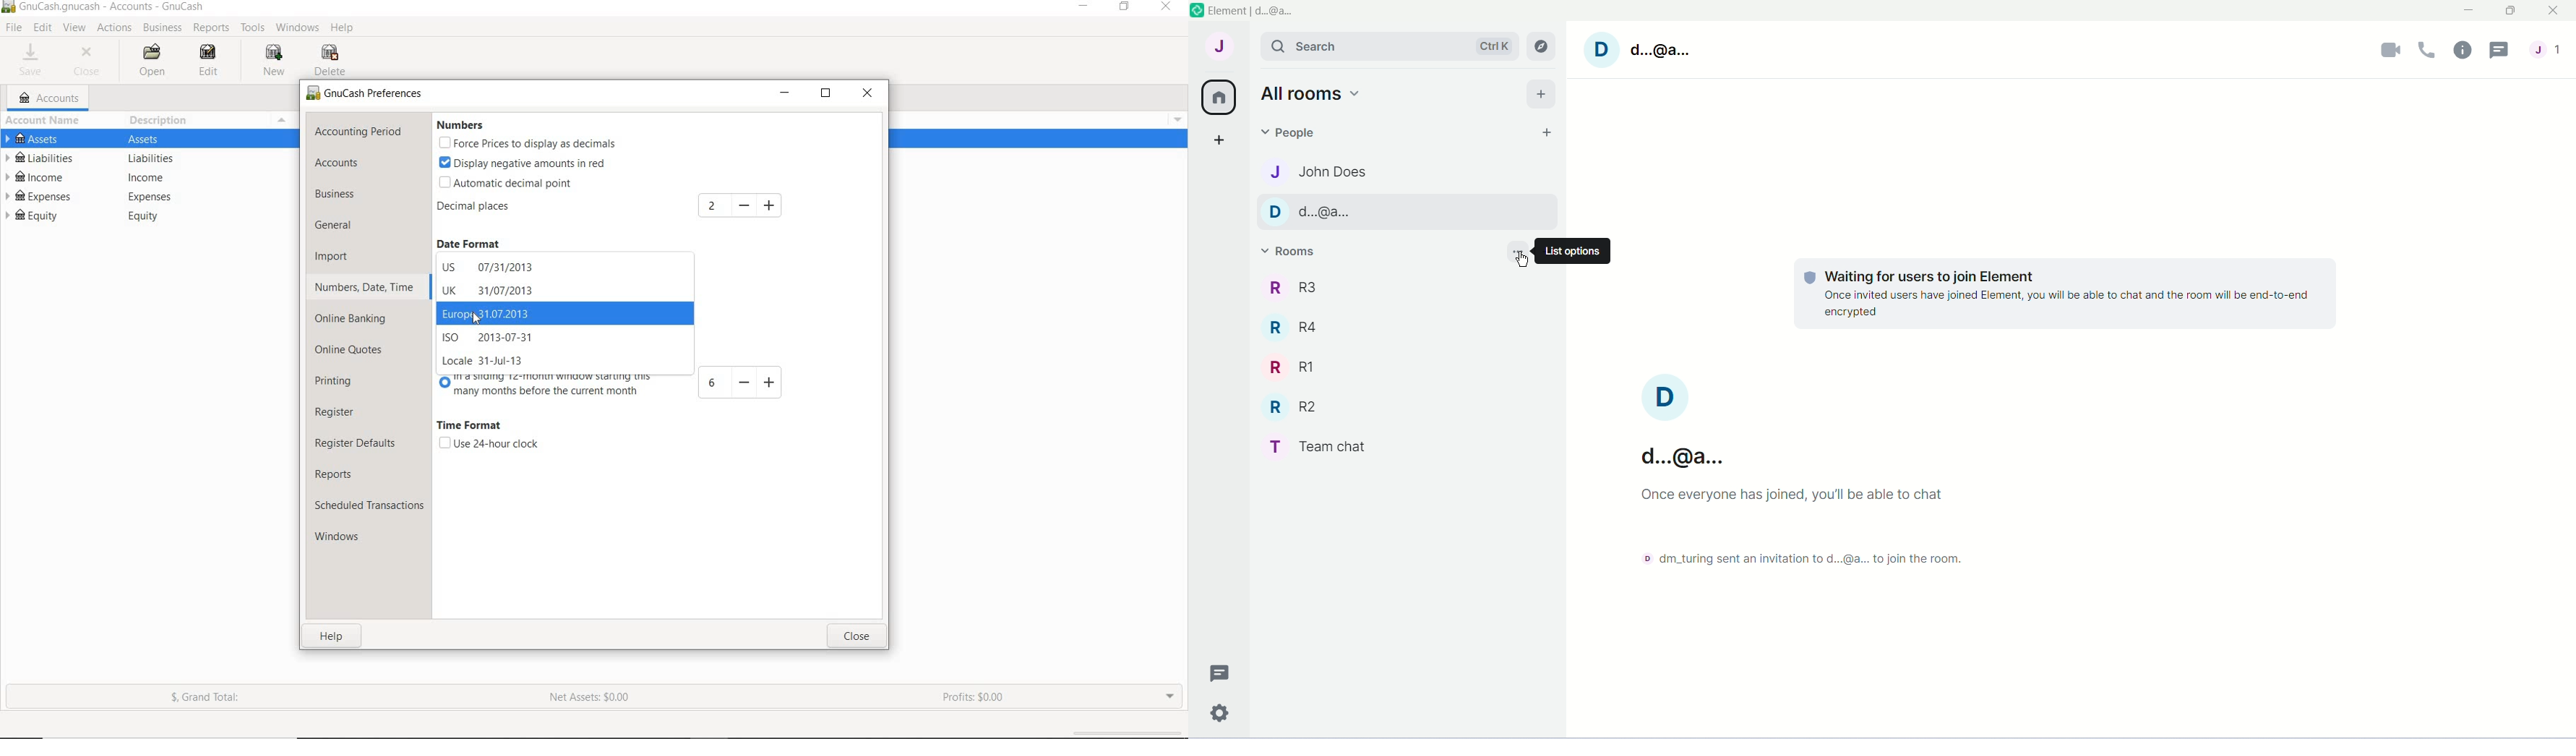 This screenshot has width=2576, height=756. I want to click on close, so click(856, 637).